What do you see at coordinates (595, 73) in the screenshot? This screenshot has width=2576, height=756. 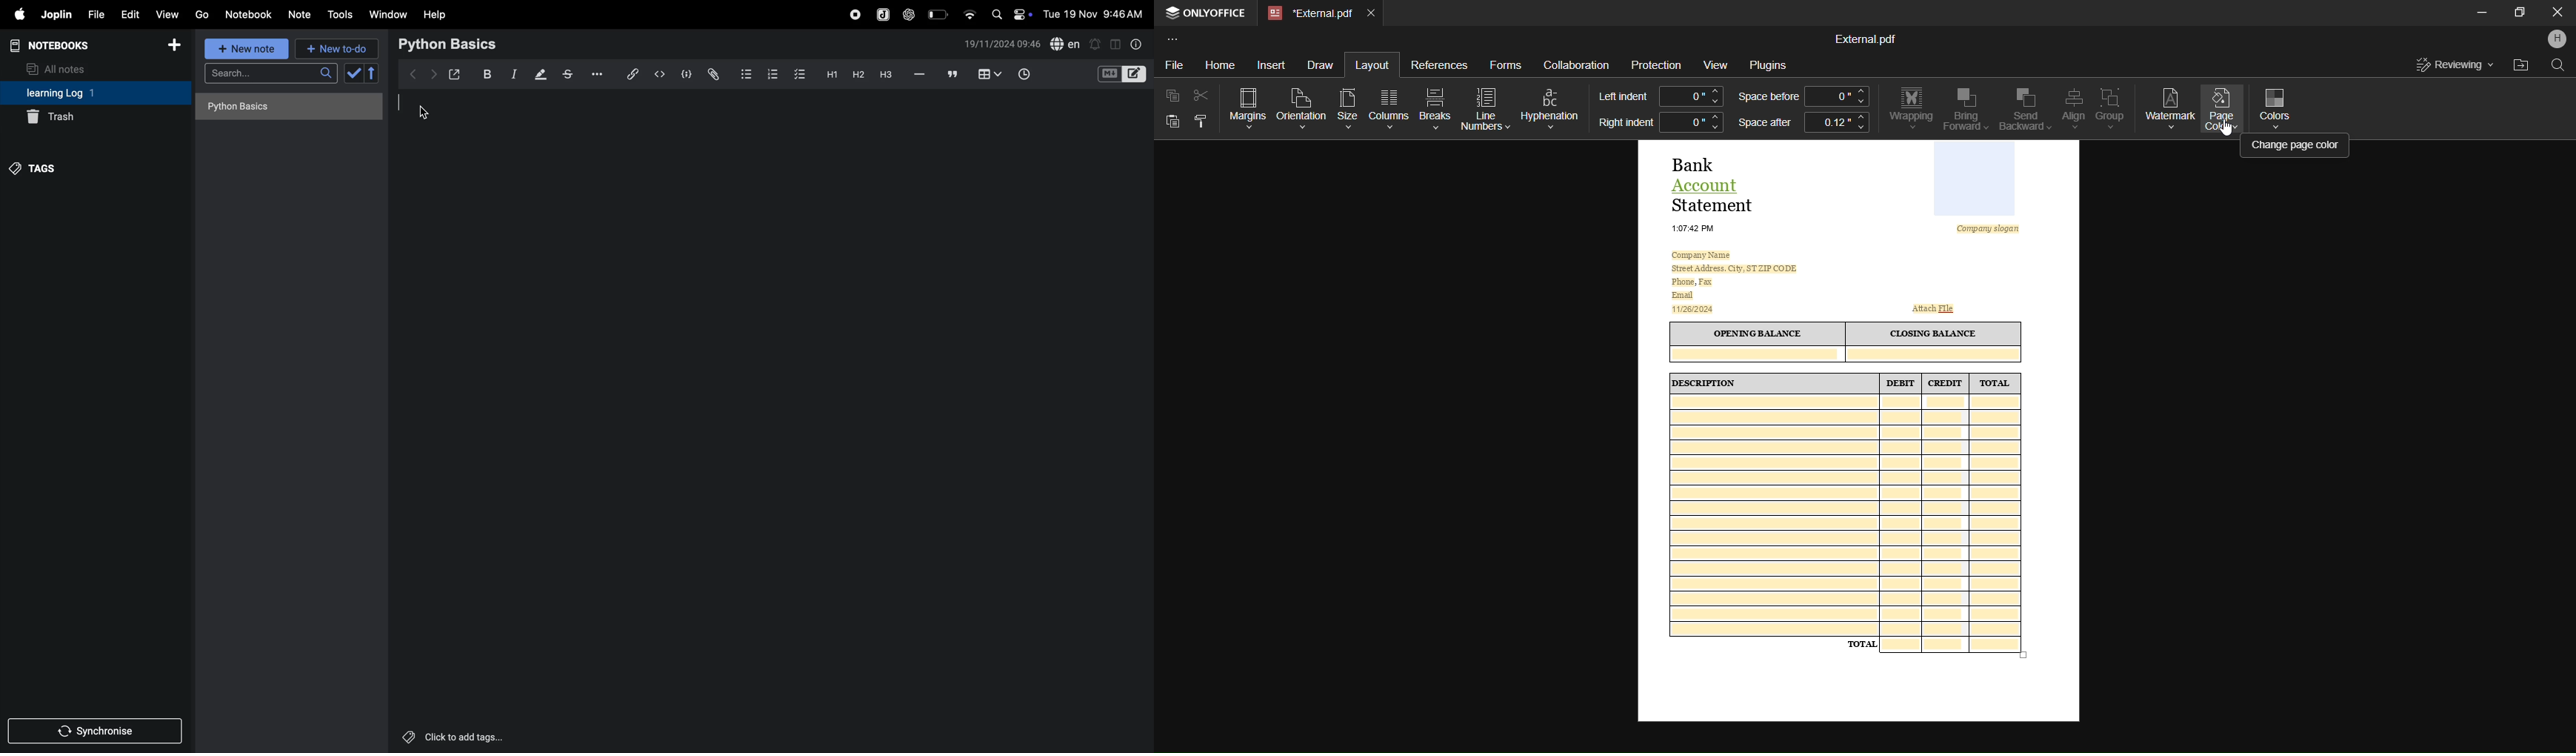 I see `options` at bounding box center [595, 73].